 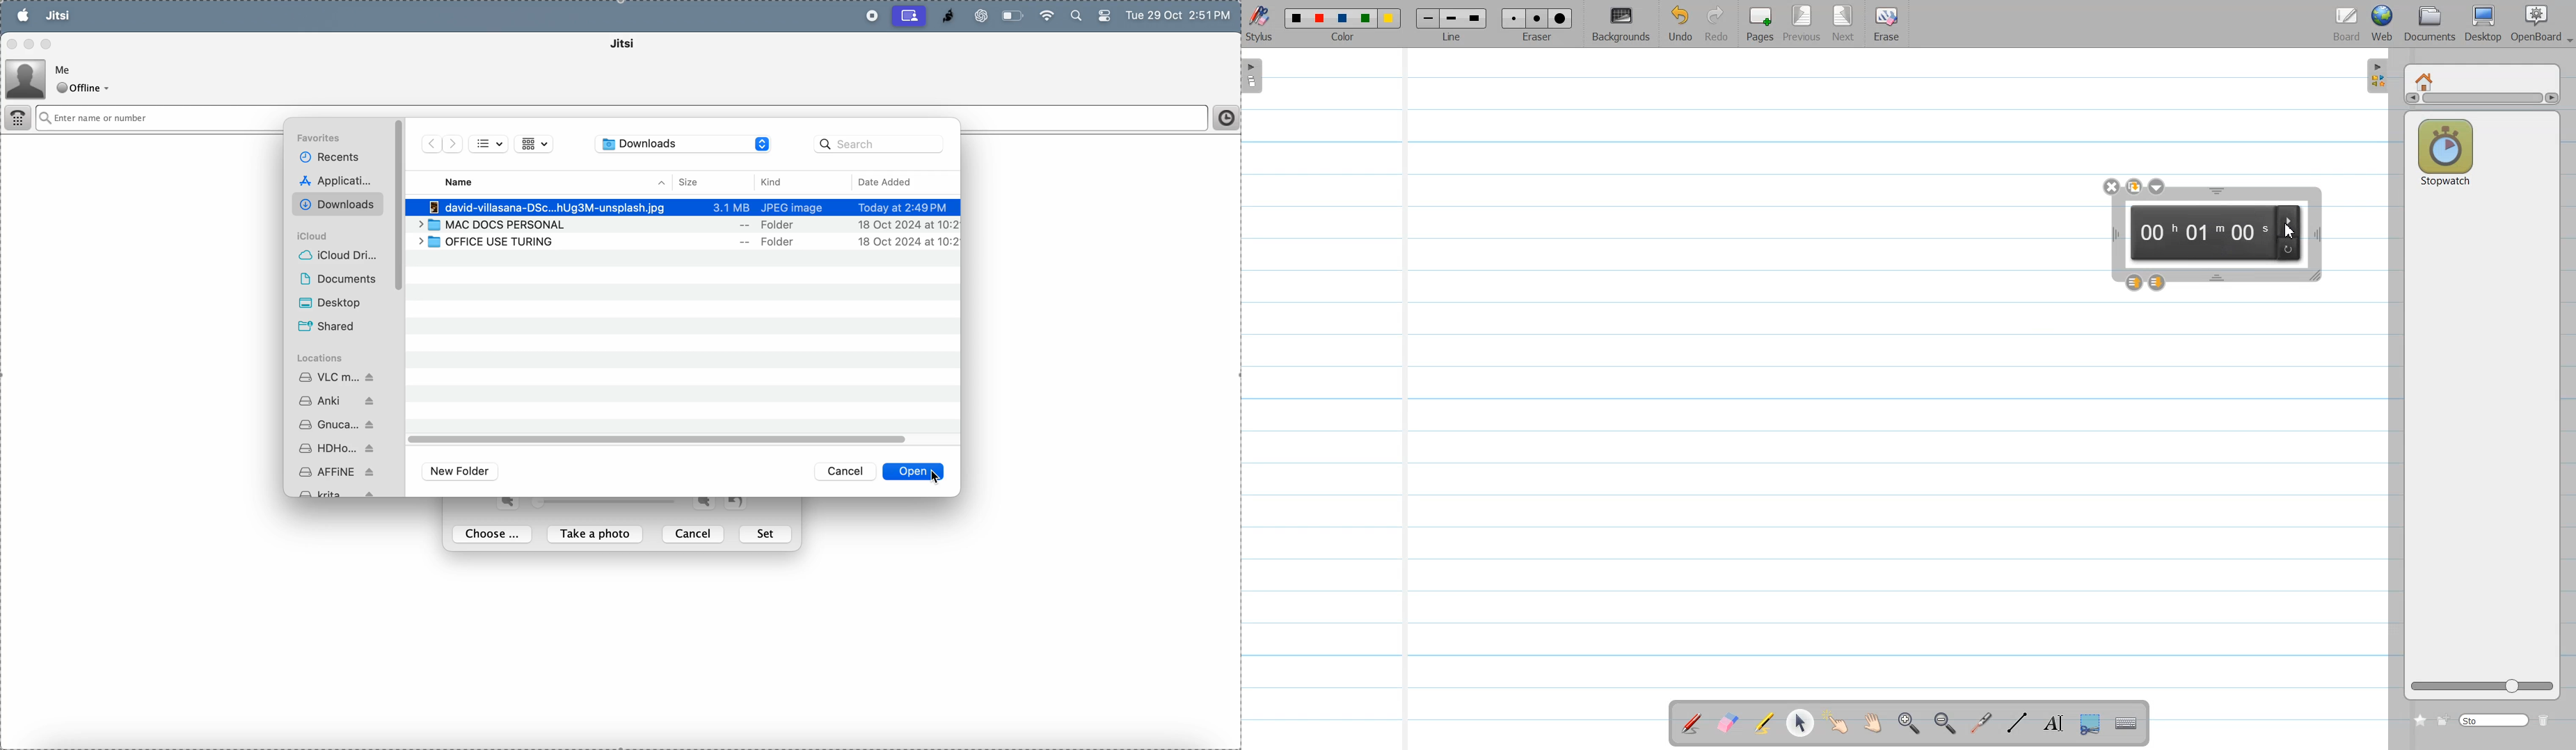 What do you see at coordinates (26, 78) in the screenshot?
I see `profile` at bounding box center [26, 78].